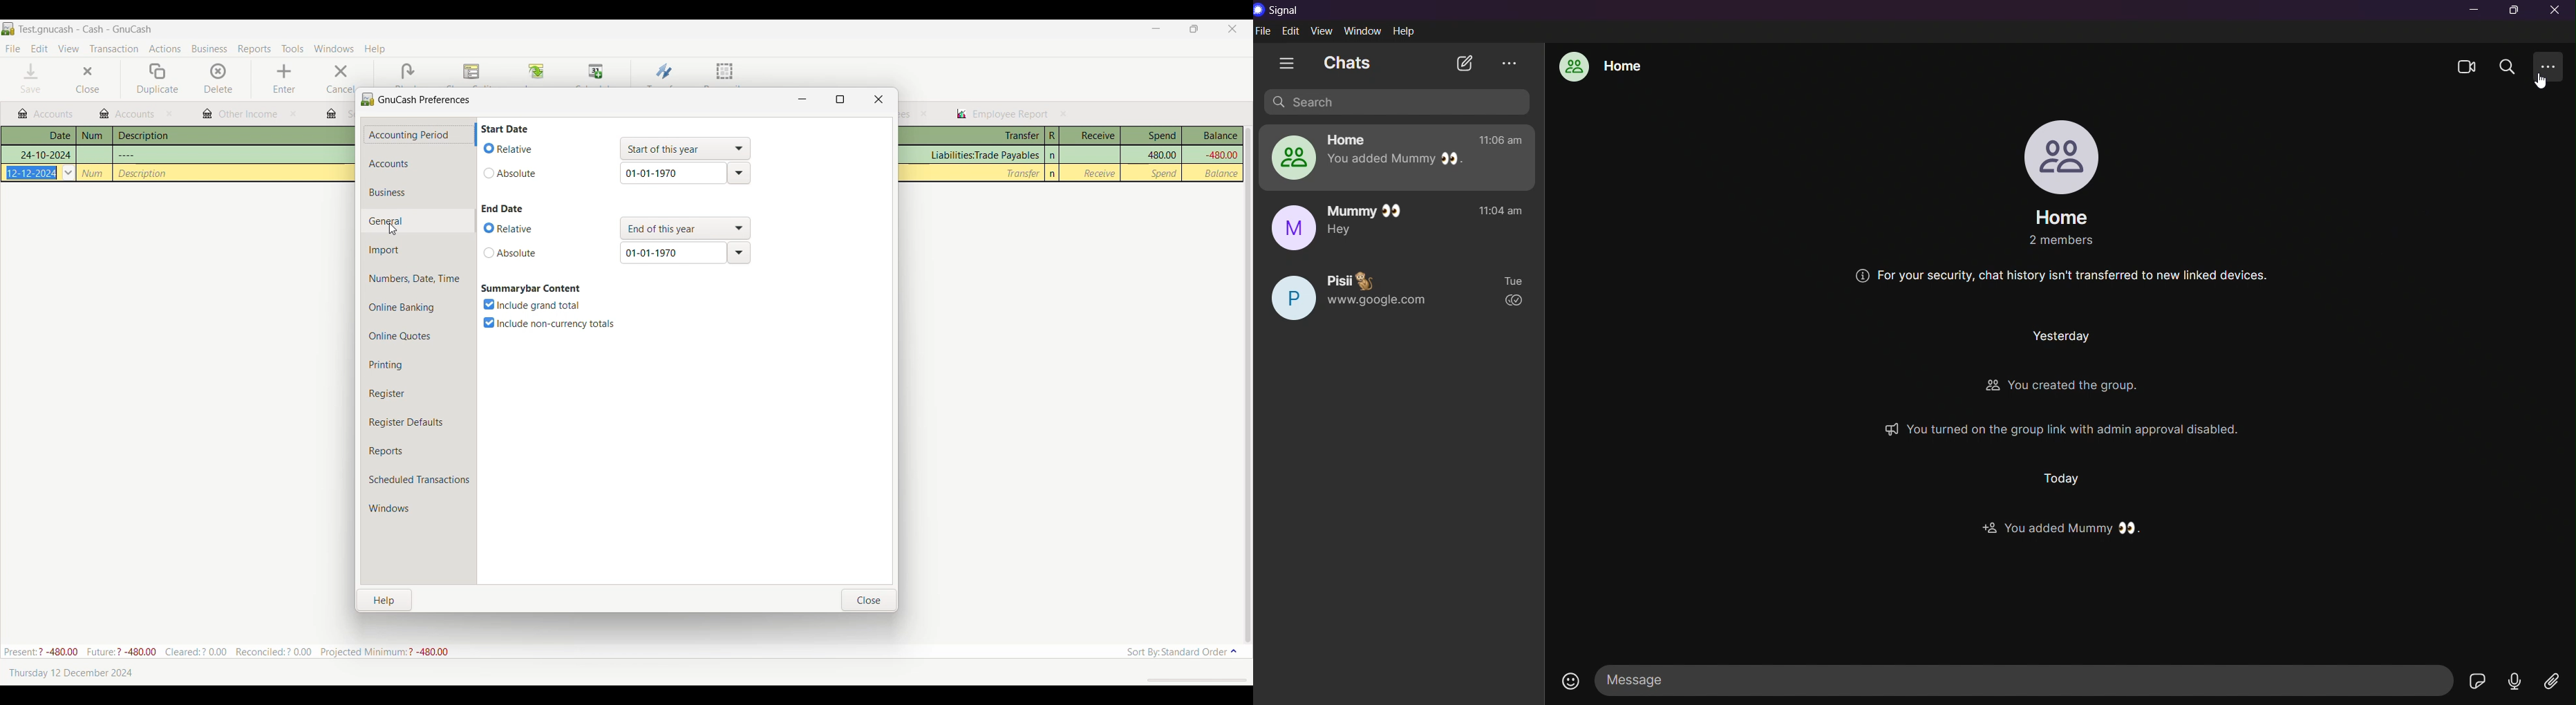  What do you see at coordinates (1054, 155) in the screenshot?
I see `n` at bounding box center [1054, 155].